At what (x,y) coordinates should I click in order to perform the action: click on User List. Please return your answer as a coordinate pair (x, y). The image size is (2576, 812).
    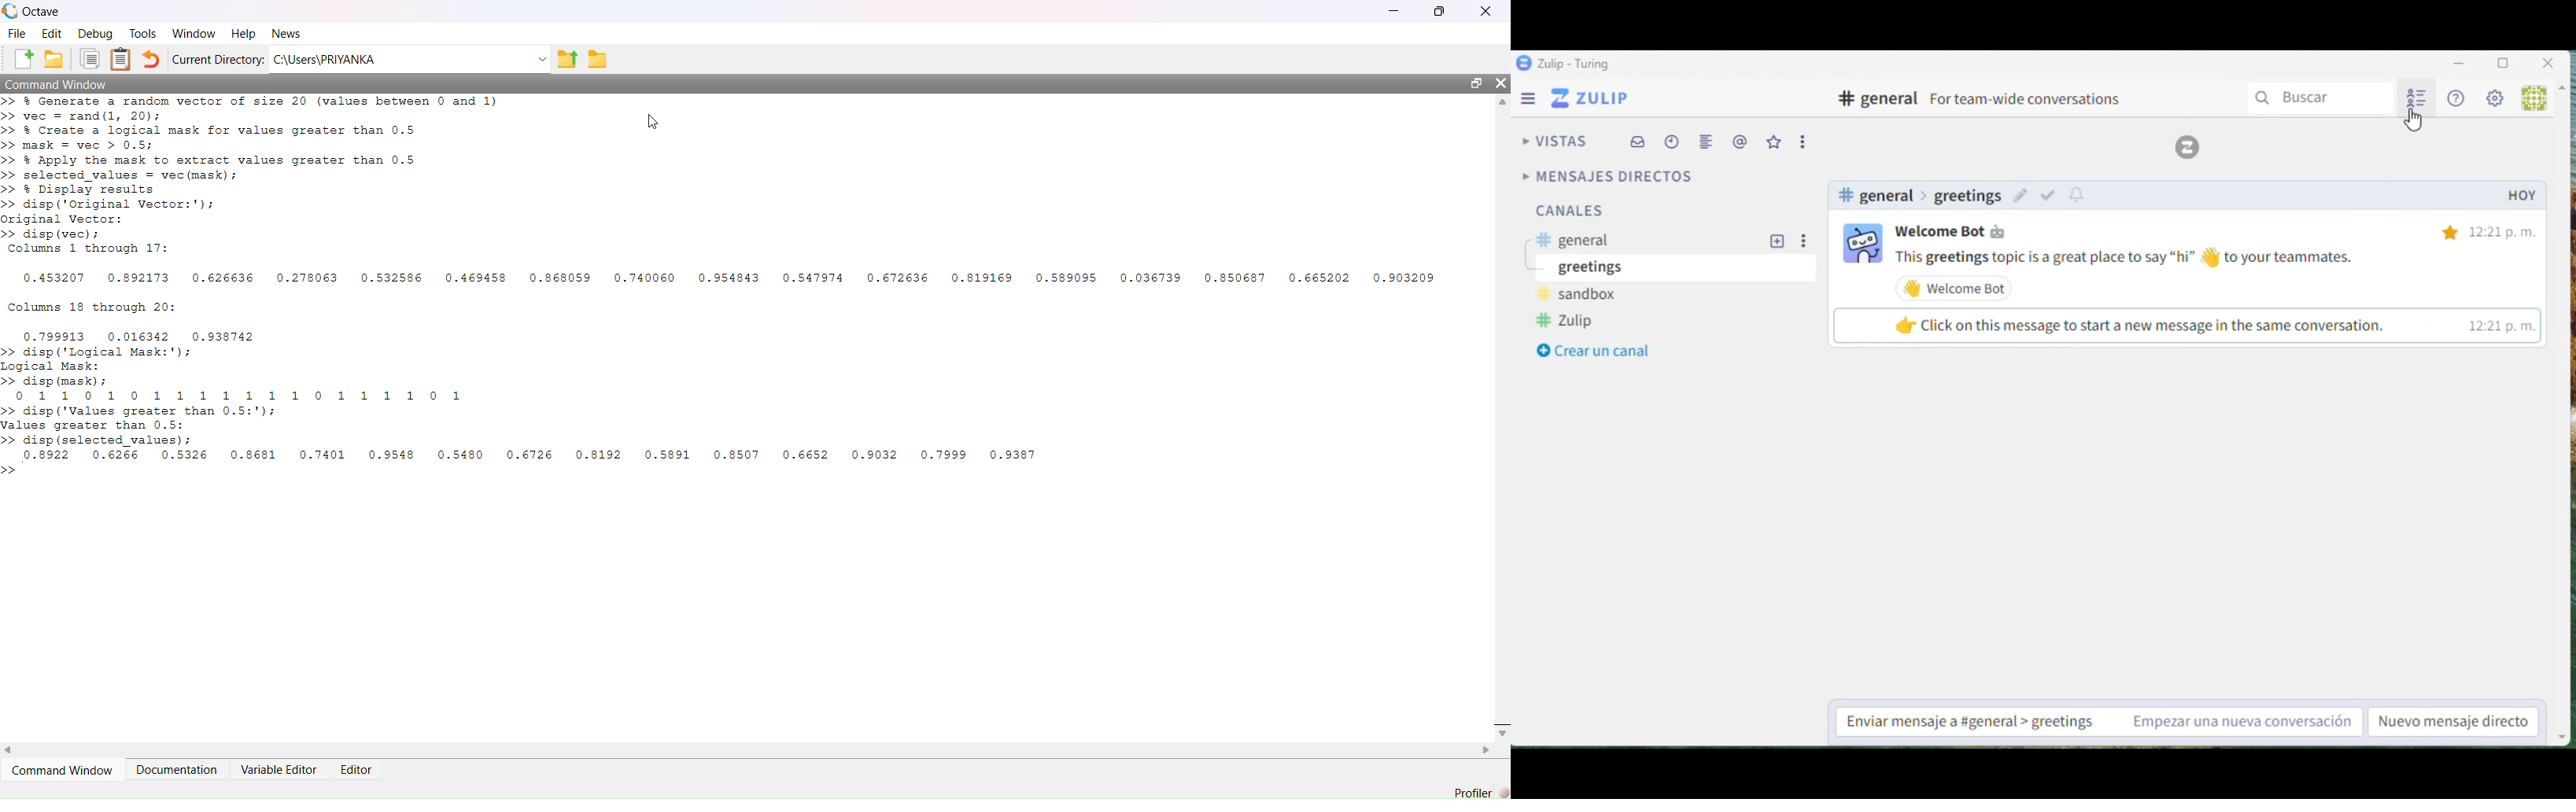
    Looking at the image, I should click on (2414, 98).